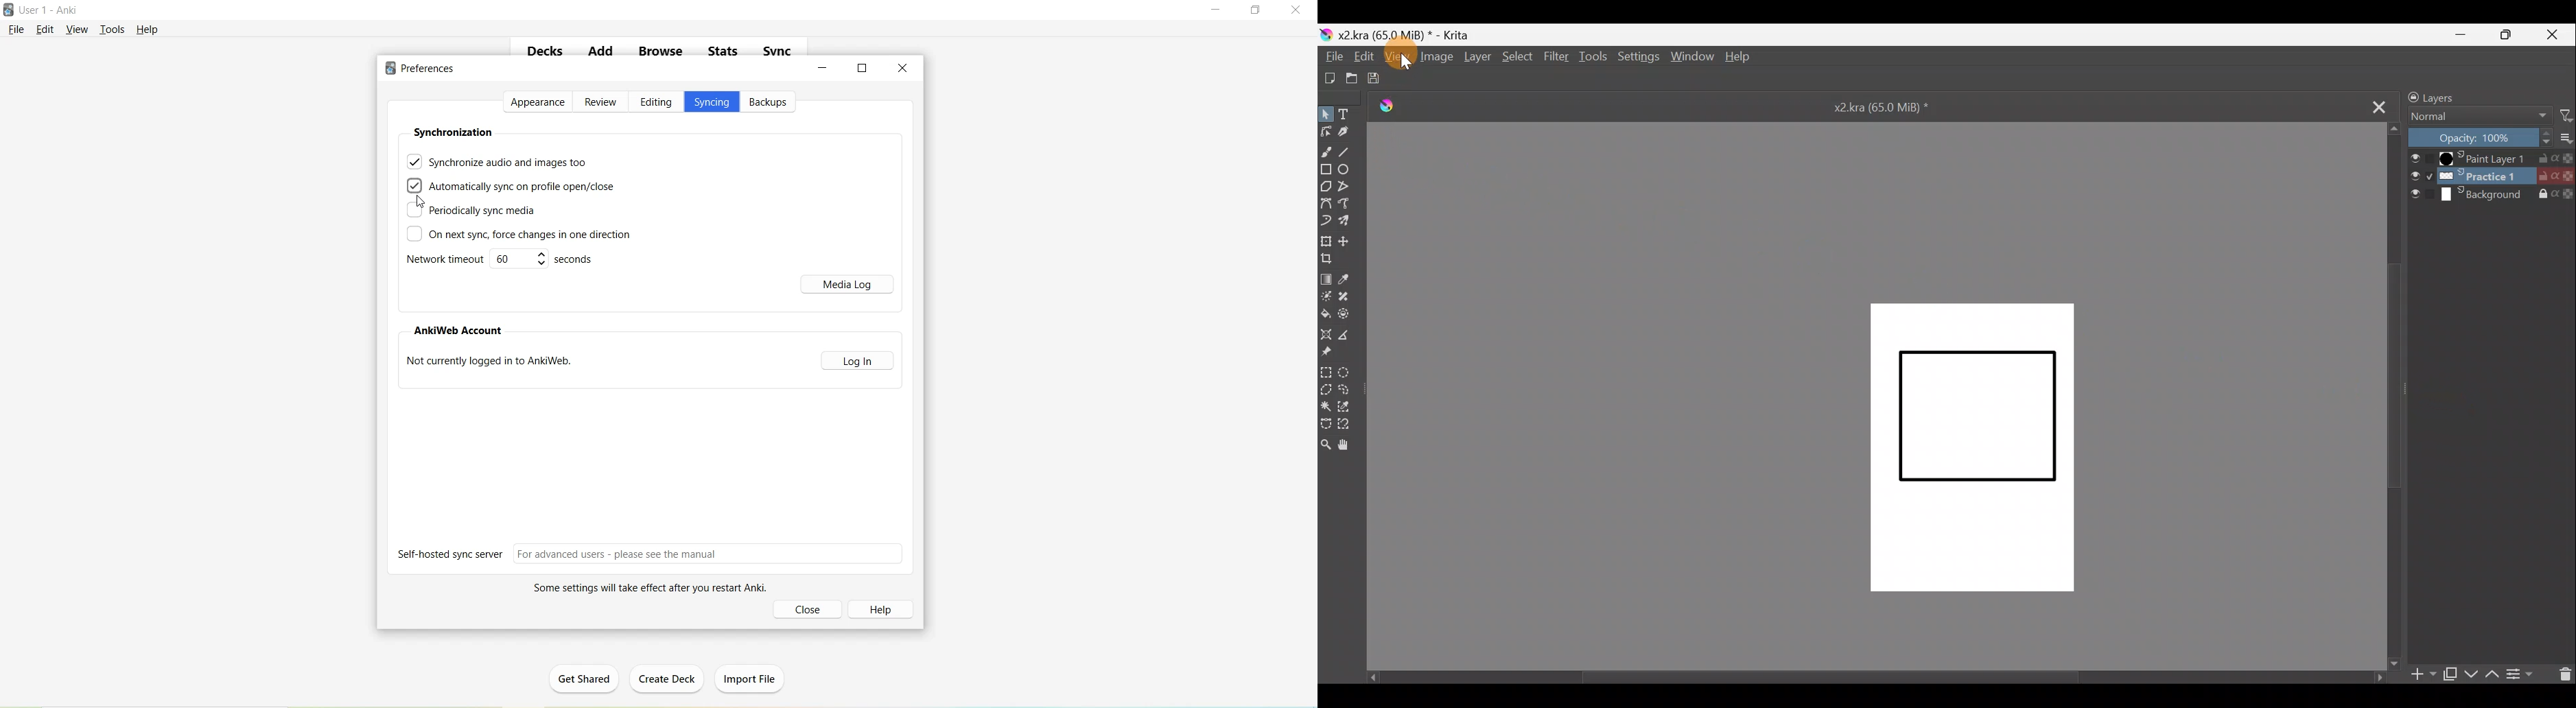 This screenshot has height=728, width=2576. I want to click on Window, so click(1691, 56).